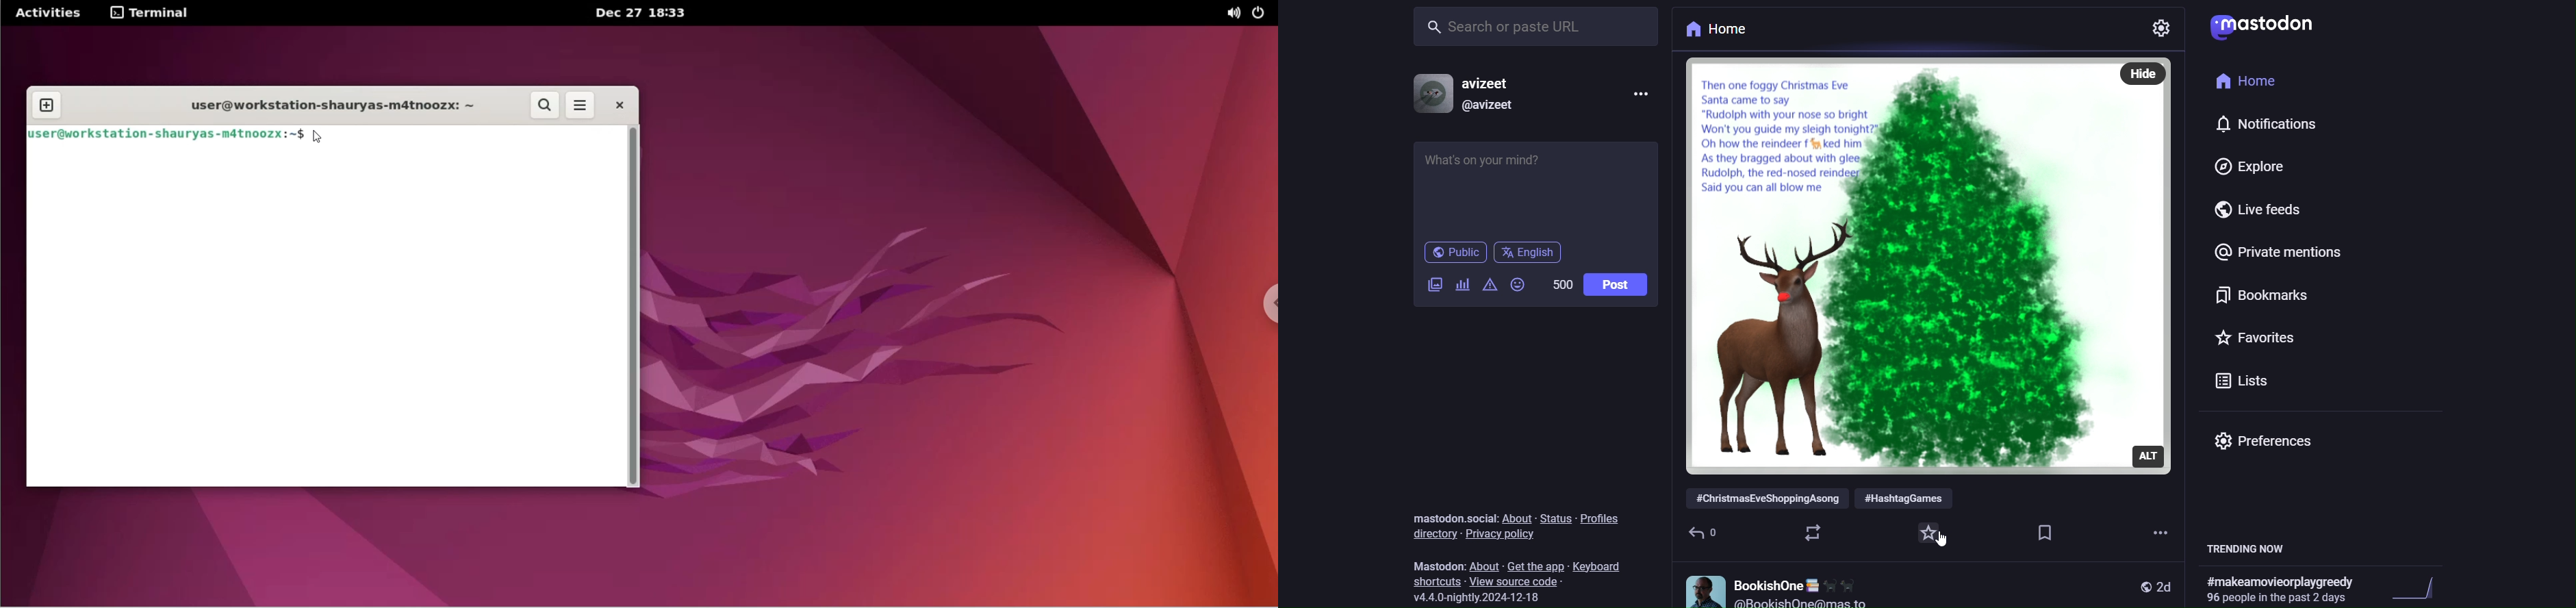 This screenshot has width=2576, height=616. Describe the element at coordinates (2244, 378) in the screenshot. I see `lists` at that location.